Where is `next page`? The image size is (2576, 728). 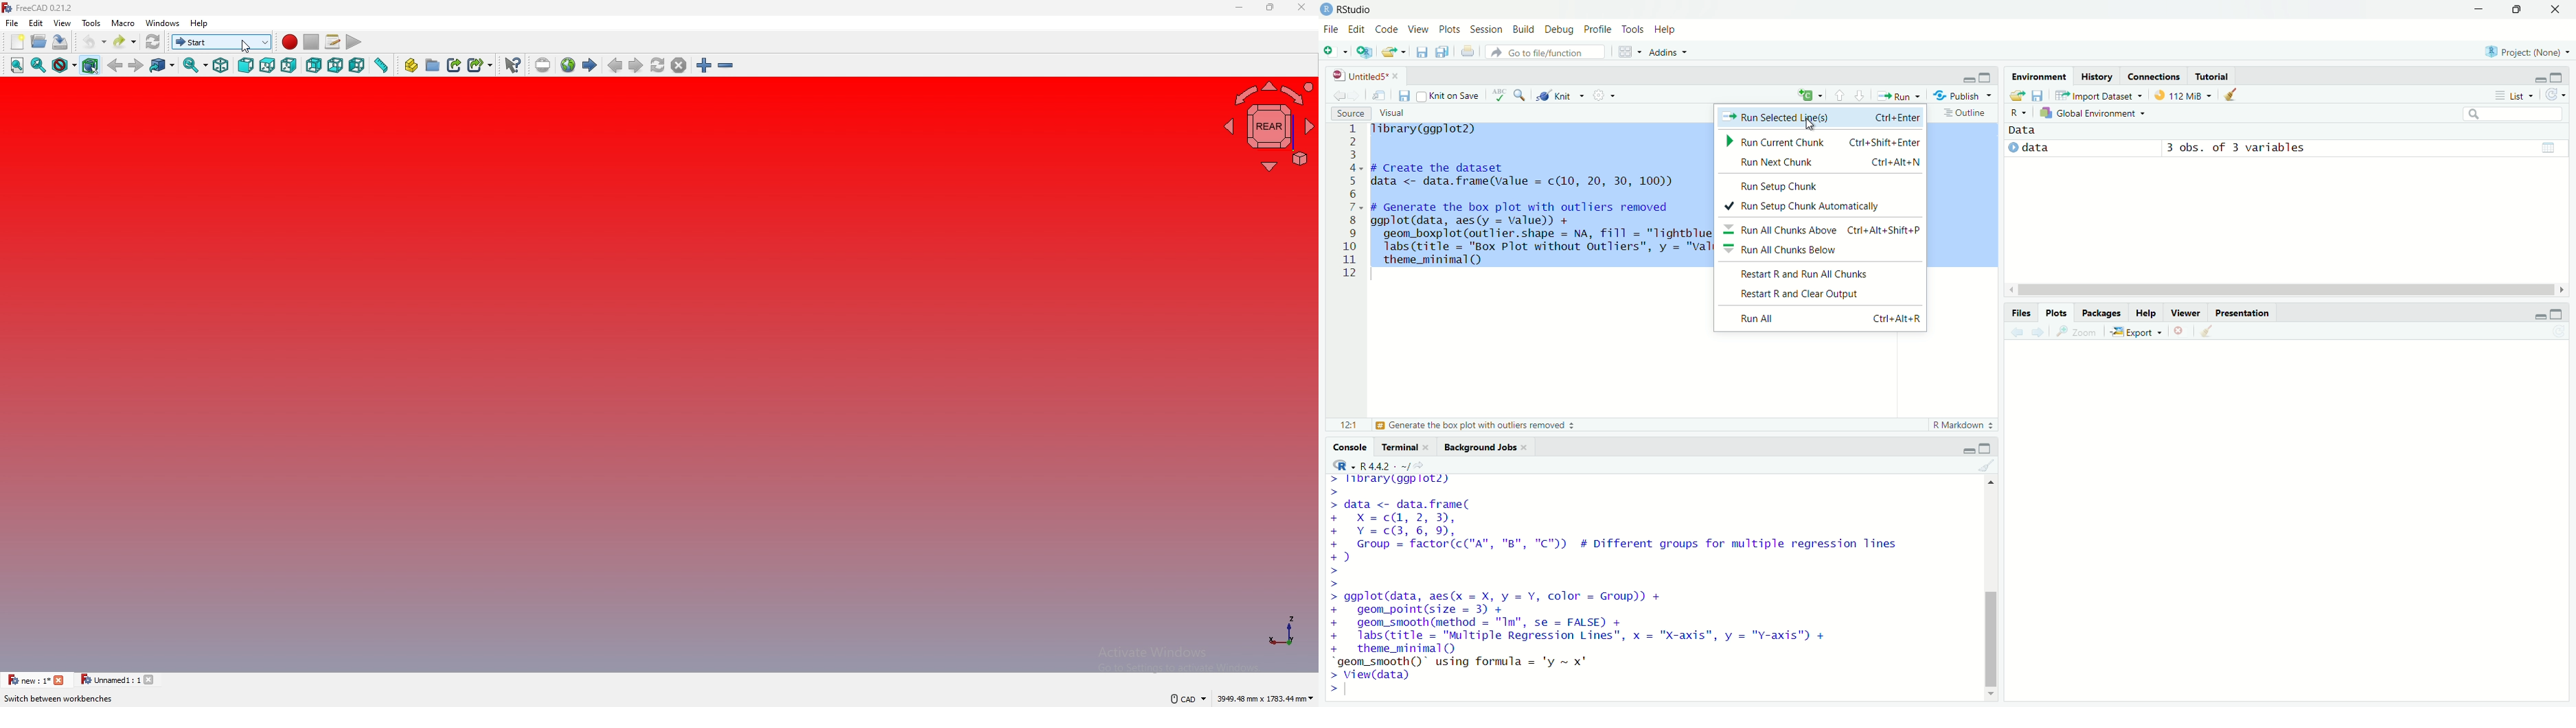
next page is located at coordinates (635, 65).